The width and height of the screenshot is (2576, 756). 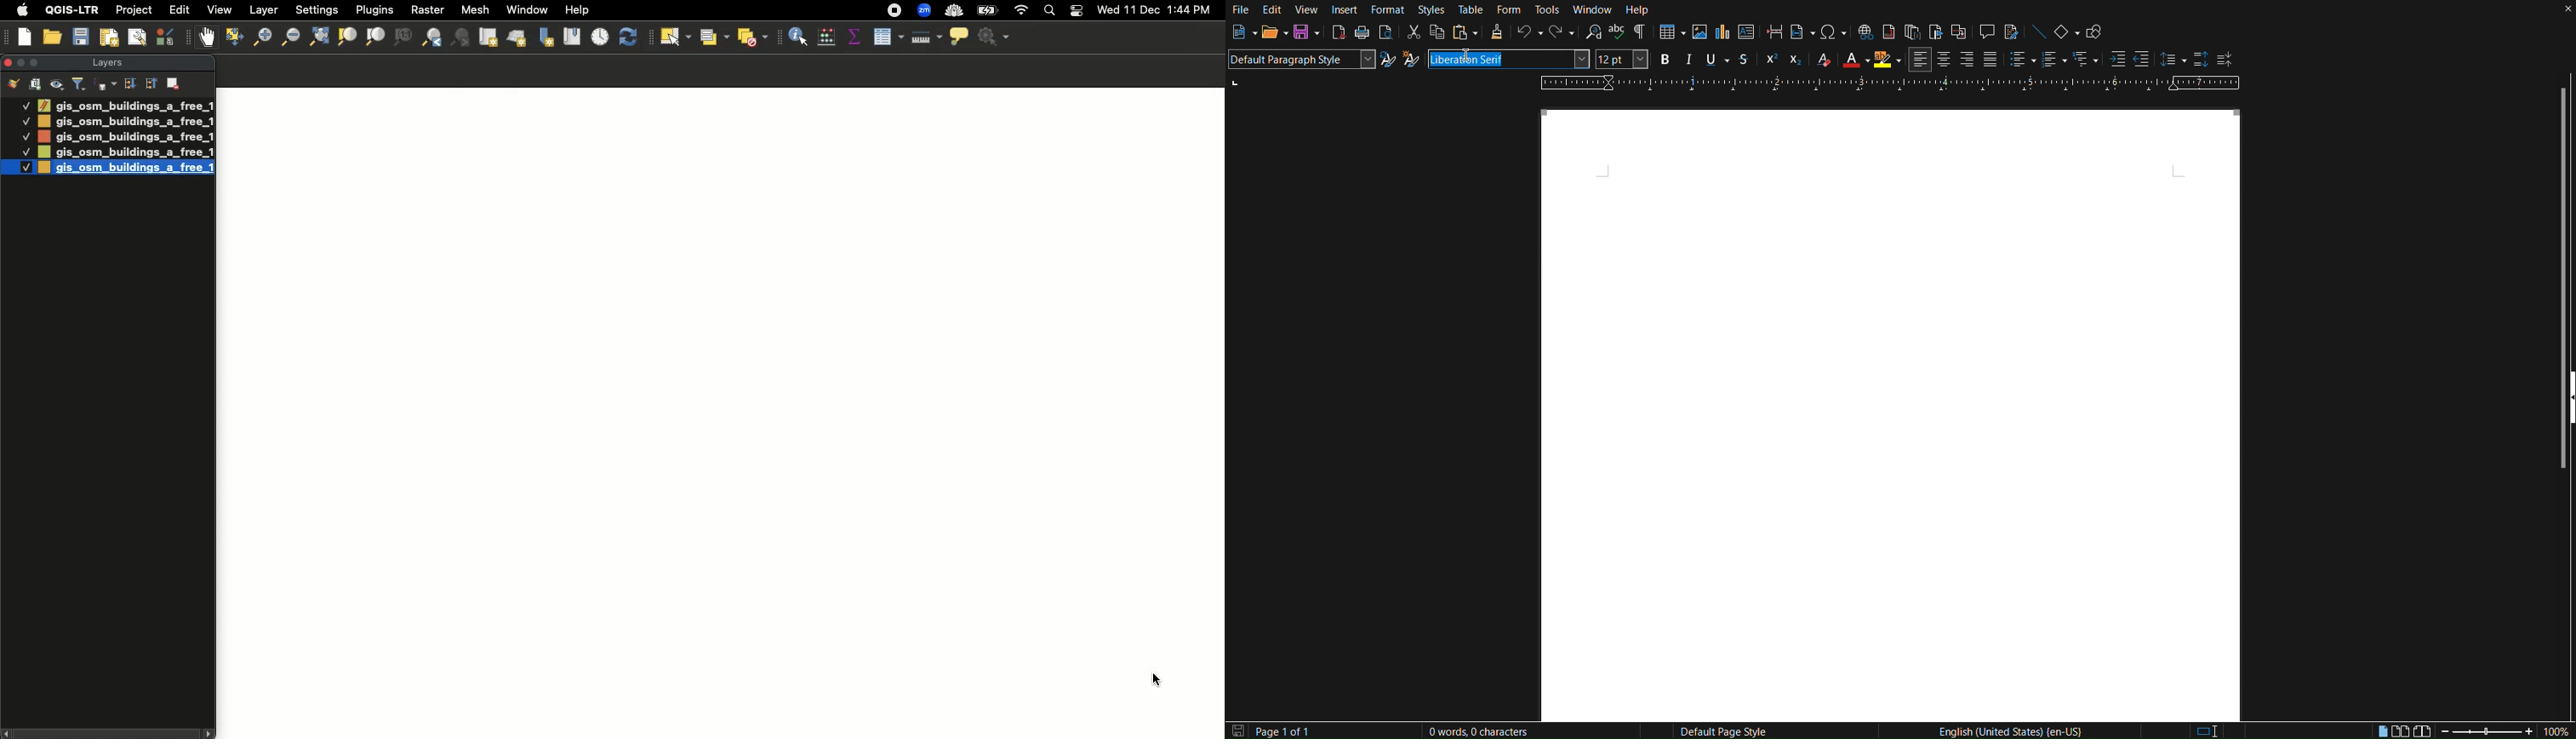 I want to click on Filter legend, so click(x=80, y=84).